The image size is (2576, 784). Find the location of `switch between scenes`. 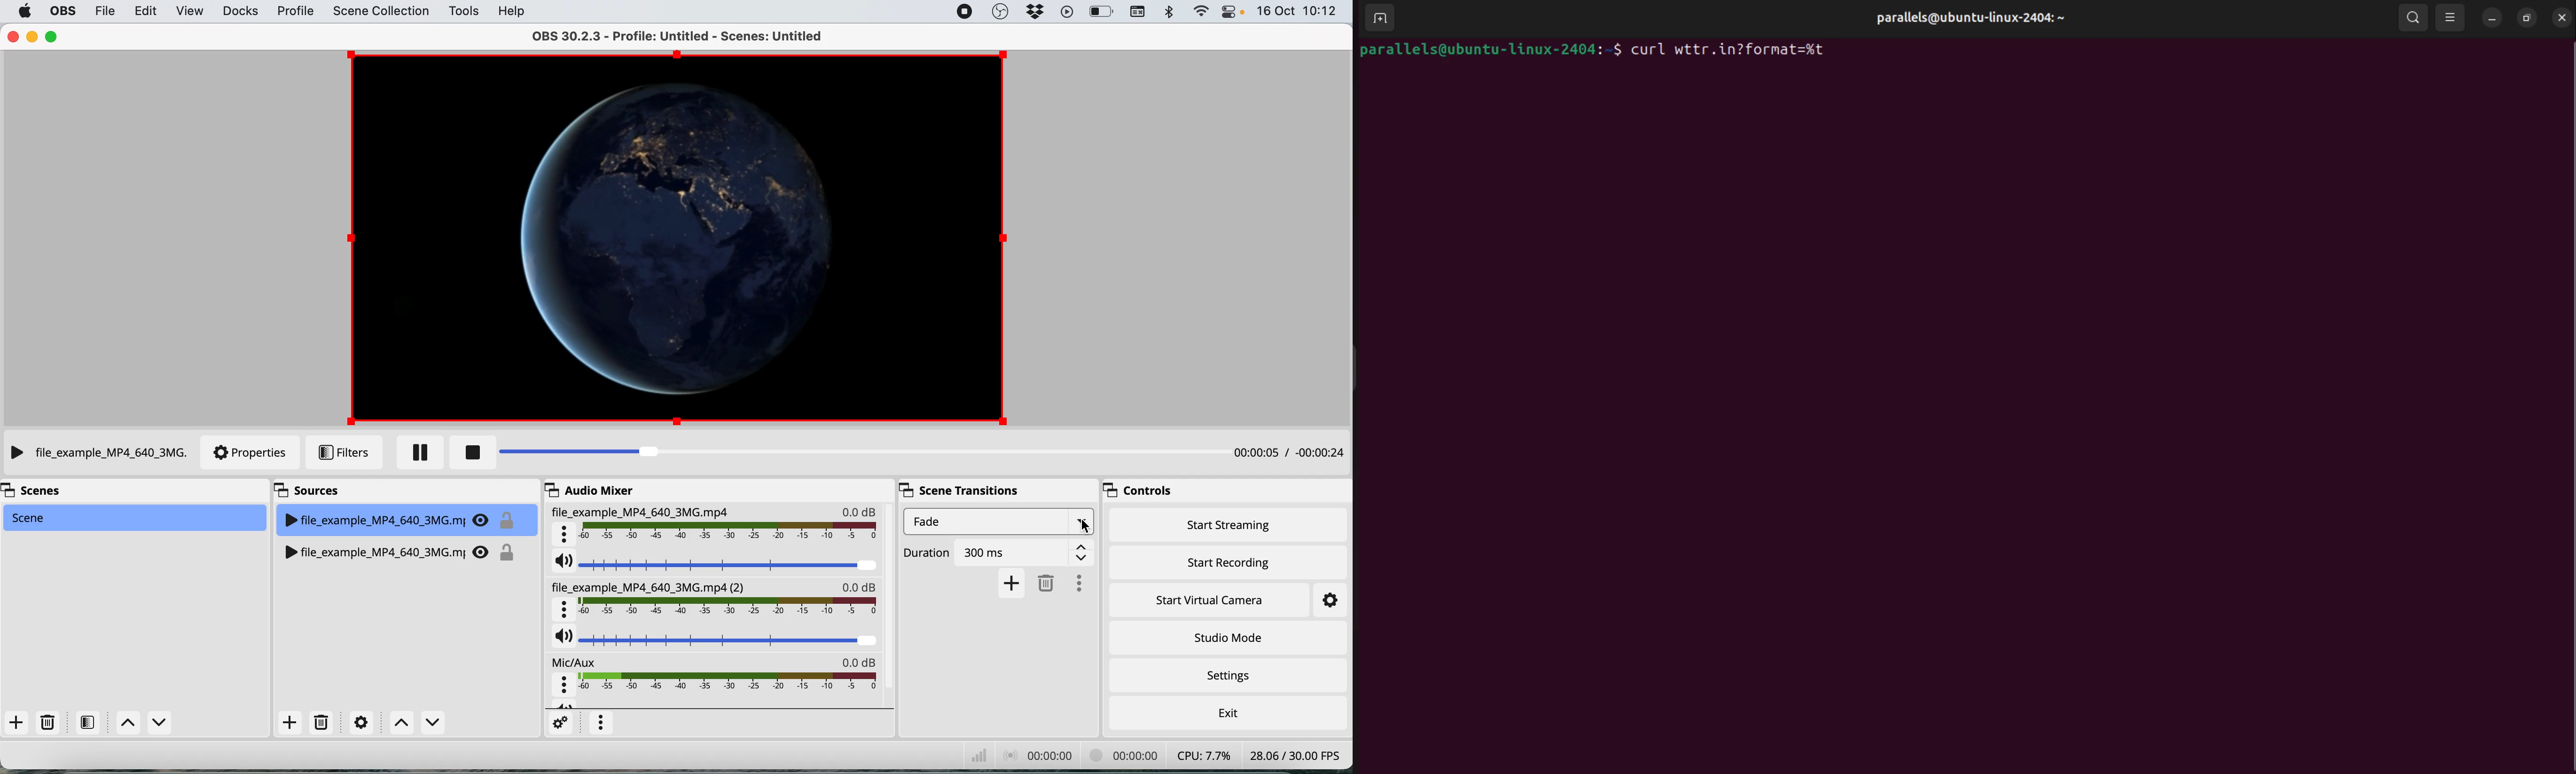

switch between scenes is located at coordinates (127, 723).